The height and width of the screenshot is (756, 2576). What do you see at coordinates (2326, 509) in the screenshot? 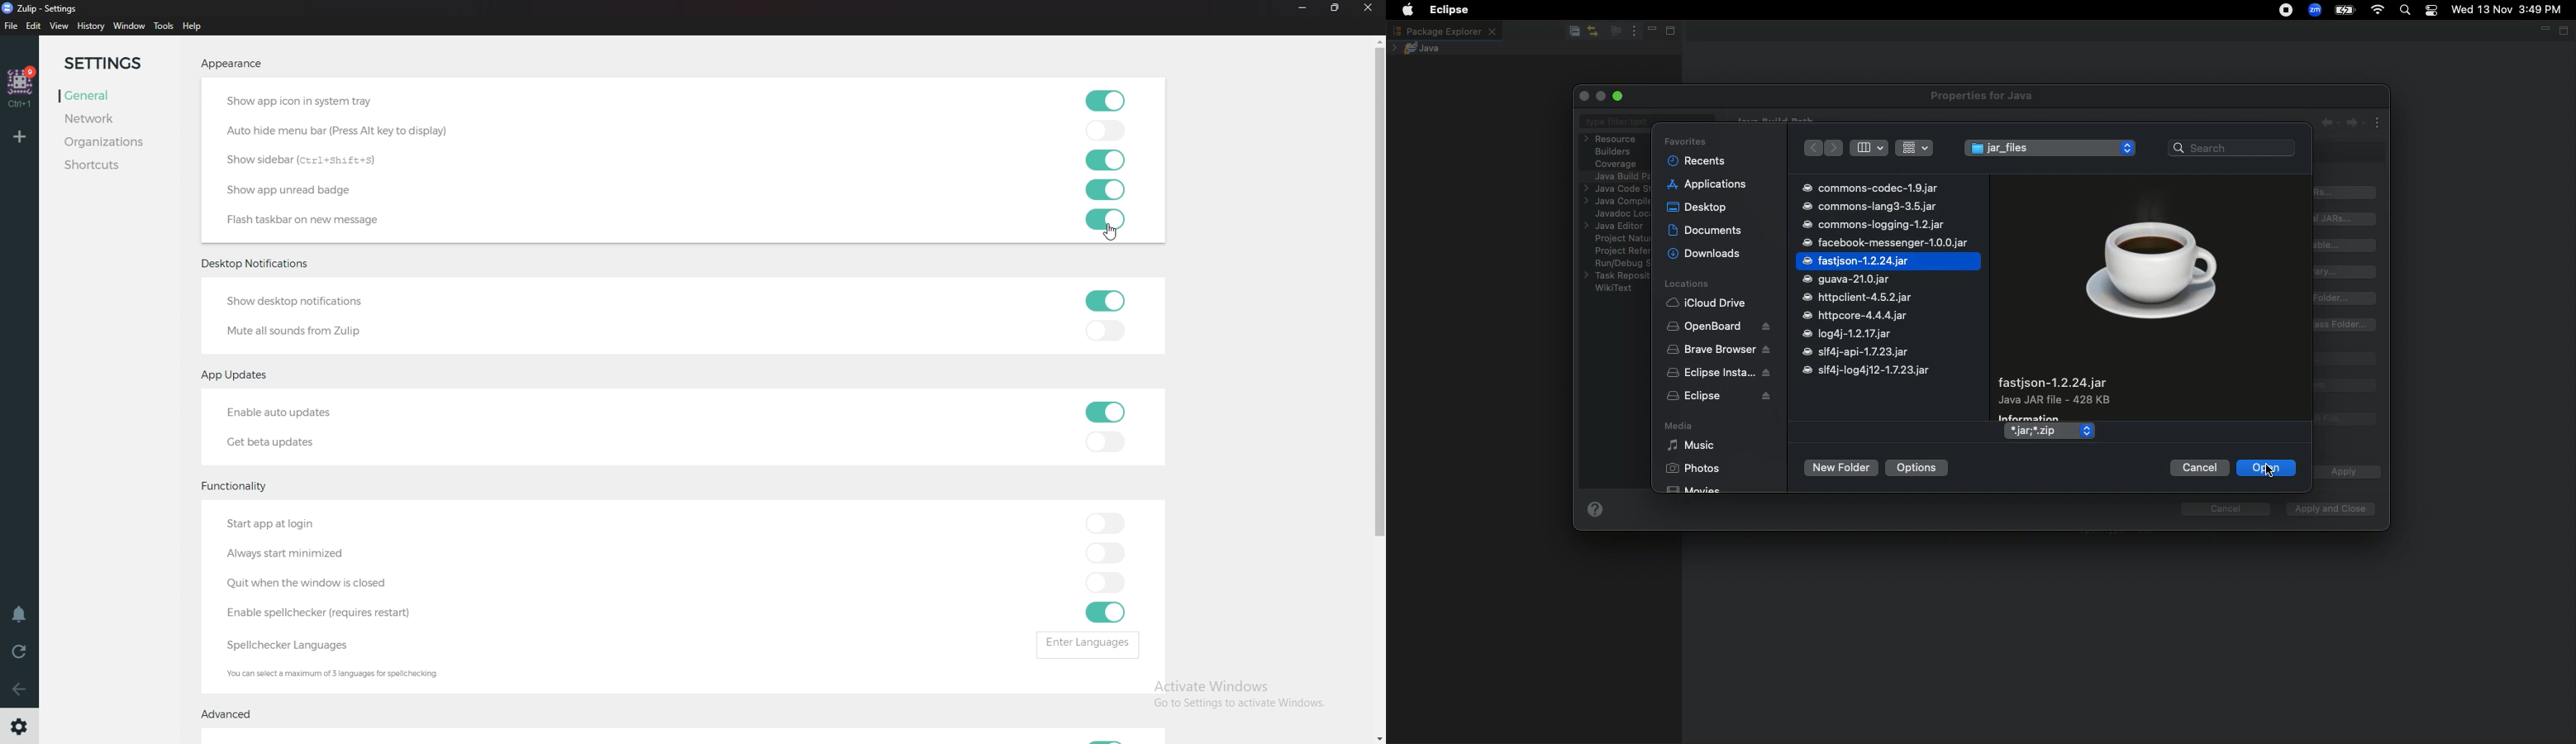
I see `Apply and close` at bounding box center [2326, 509].